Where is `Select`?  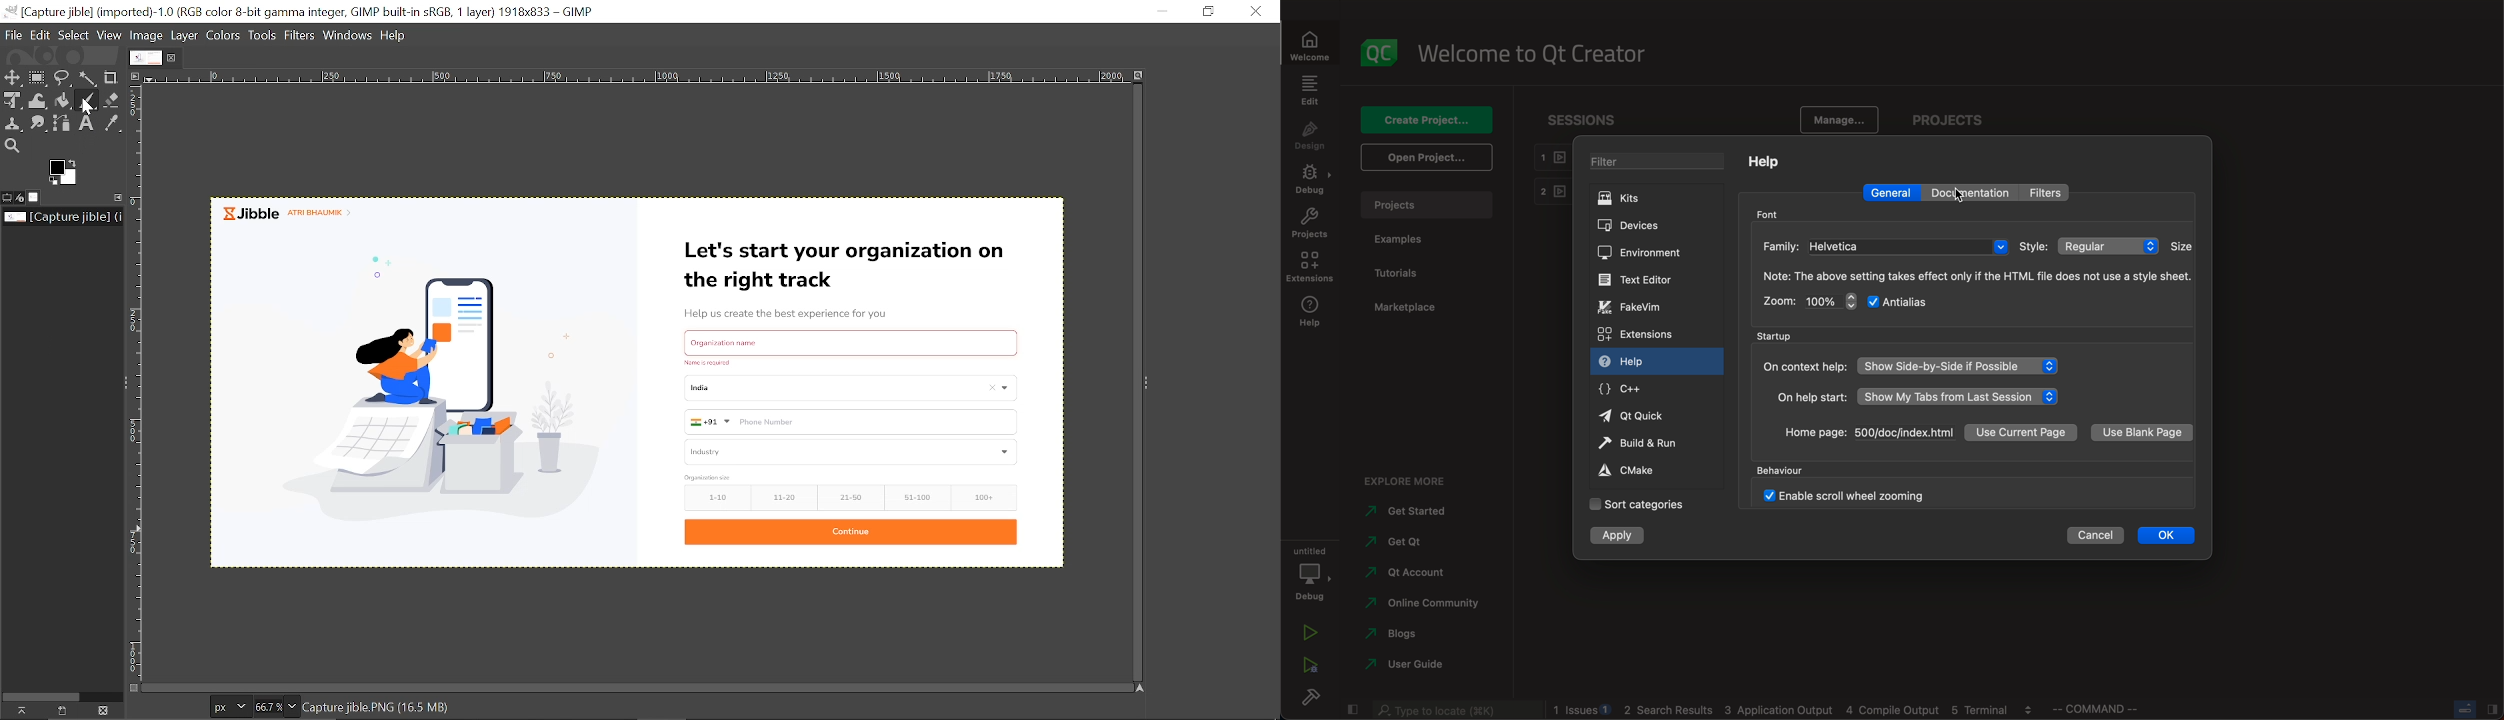 Select is located at coordinates (74, 36).